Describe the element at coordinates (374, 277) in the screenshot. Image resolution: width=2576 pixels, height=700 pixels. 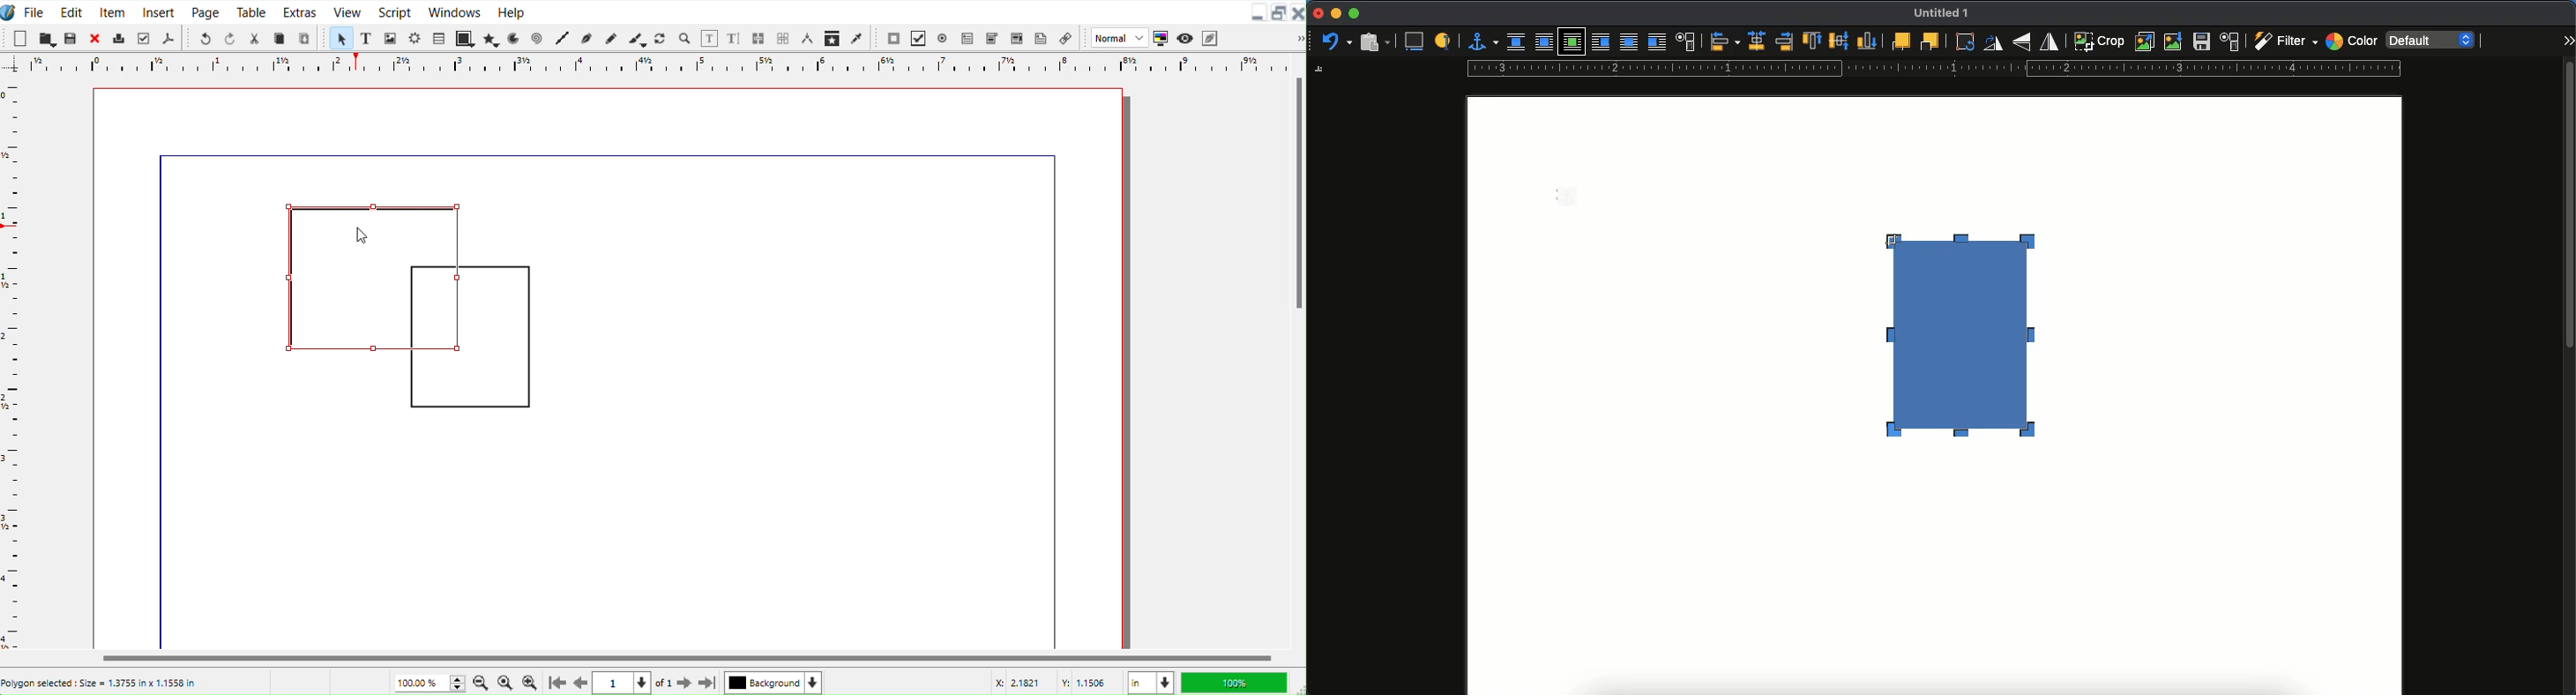
I see `Shape is Selected` at that location.